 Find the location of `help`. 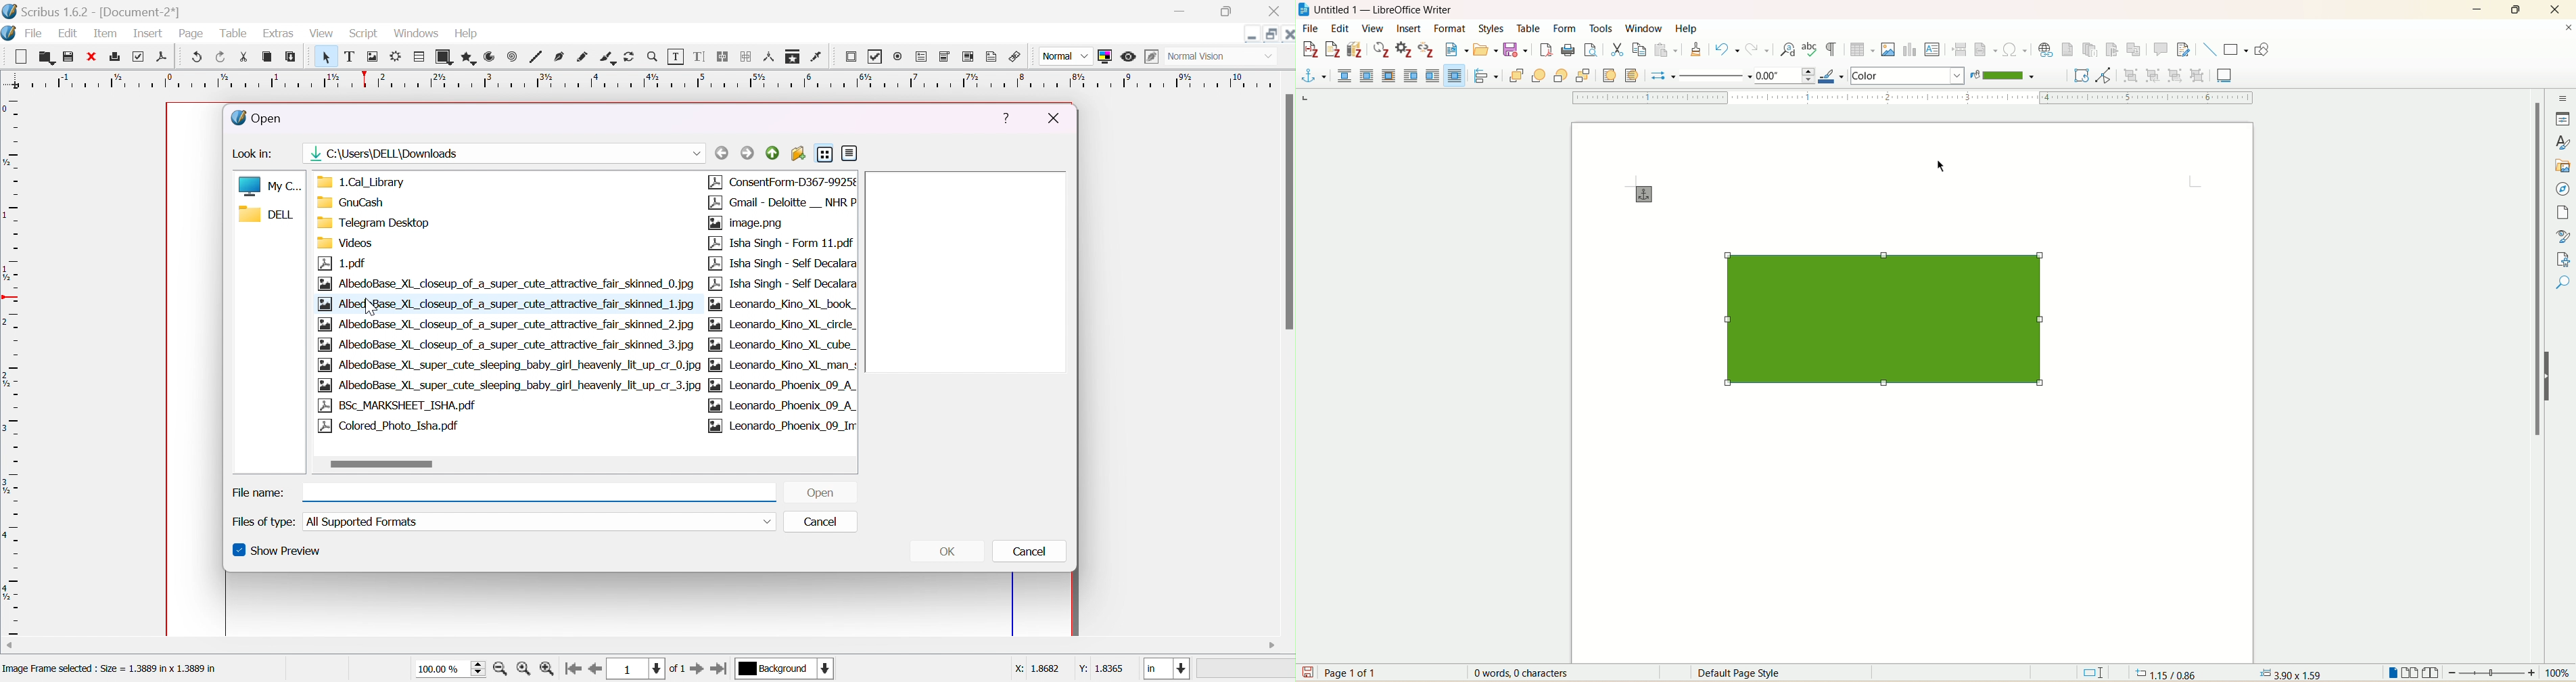

help is located at coordinates (1685, 29).